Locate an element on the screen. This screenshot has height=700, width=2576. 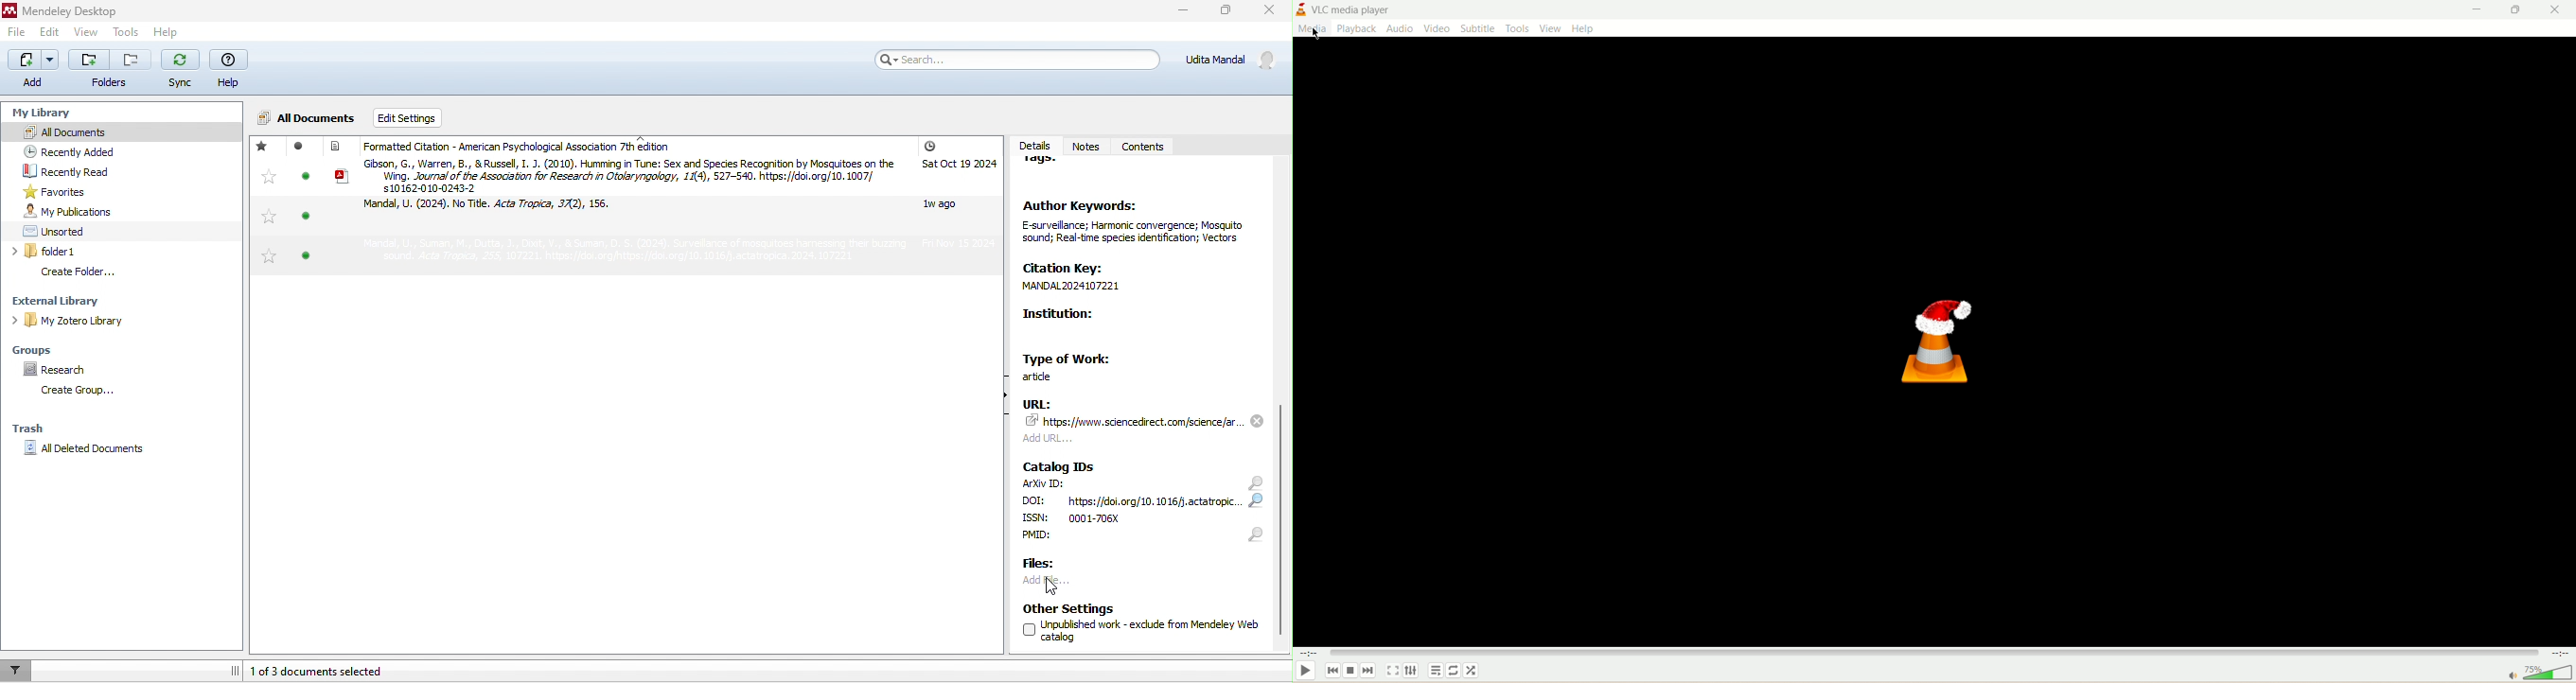
DOI is located at coordinates (1134, 501).